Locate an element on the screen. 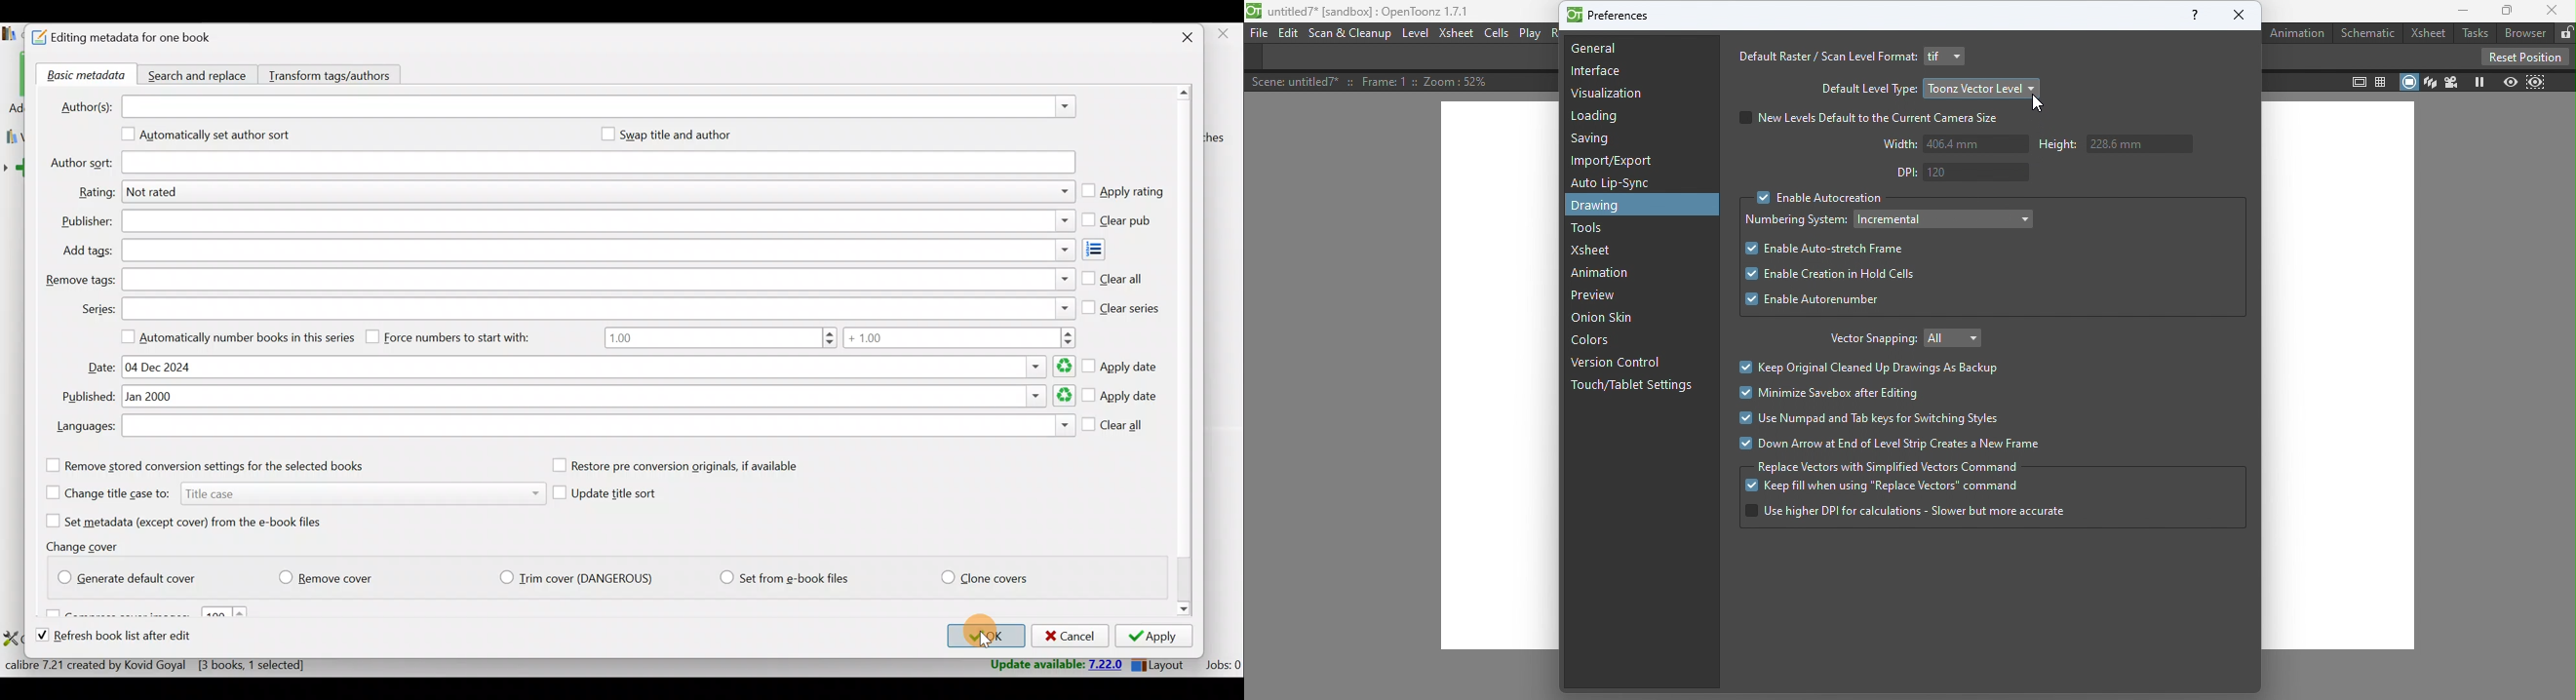  Restore pre conversion originals, if available is located at coordinates (689, 466).